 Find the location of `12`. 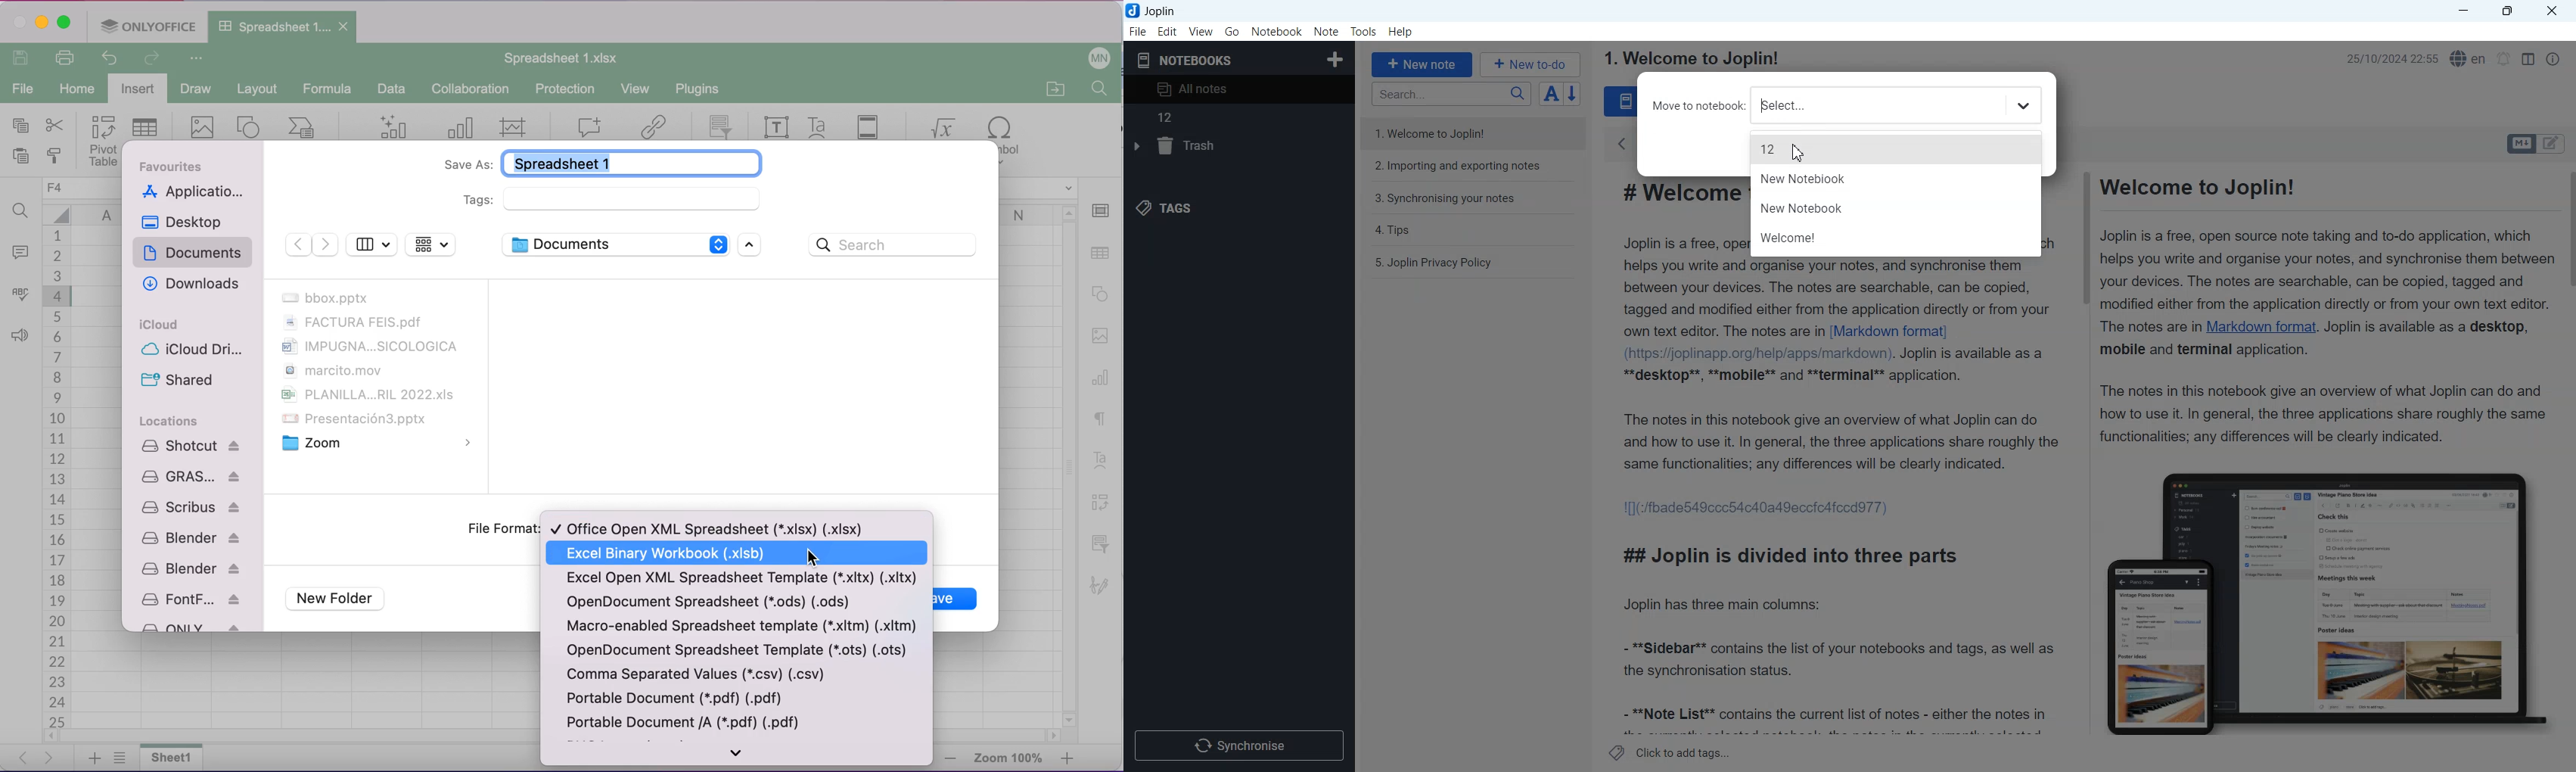

12 is located at coordinates (1897, 147).